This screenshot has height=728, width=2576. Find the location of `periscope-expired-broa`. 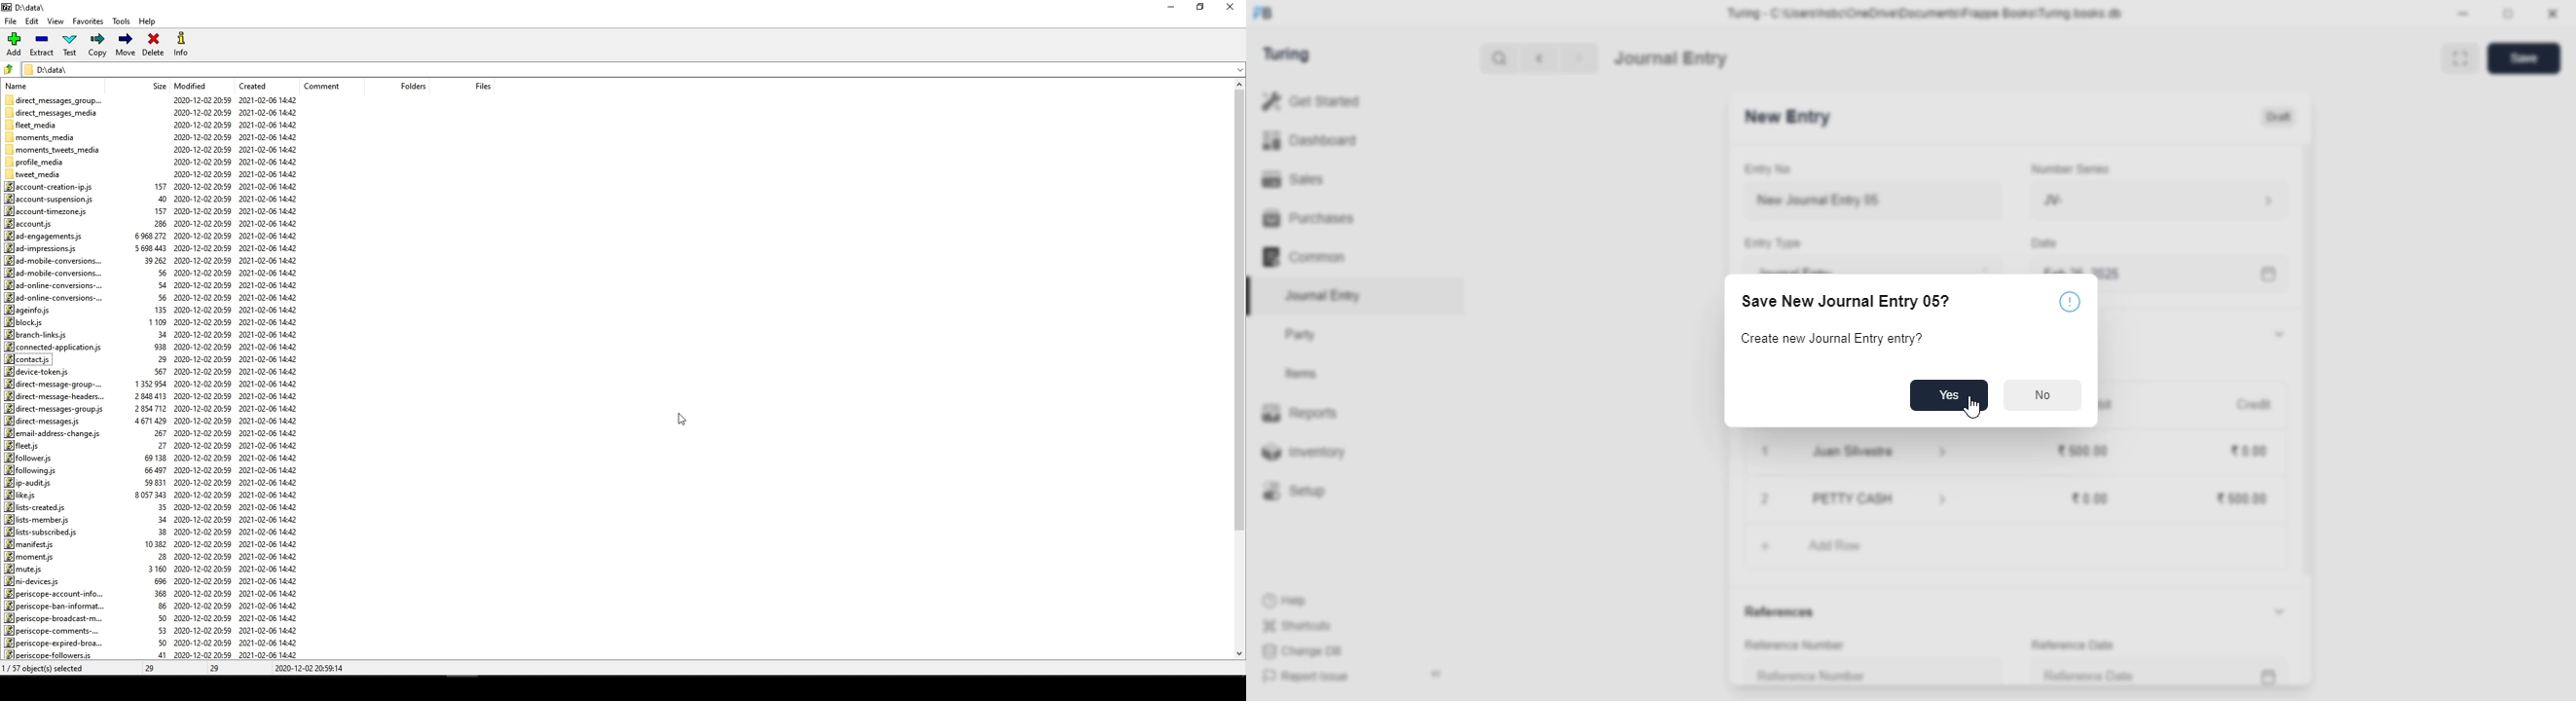

periscope-expired-broa is located at coordinates (55, 642).